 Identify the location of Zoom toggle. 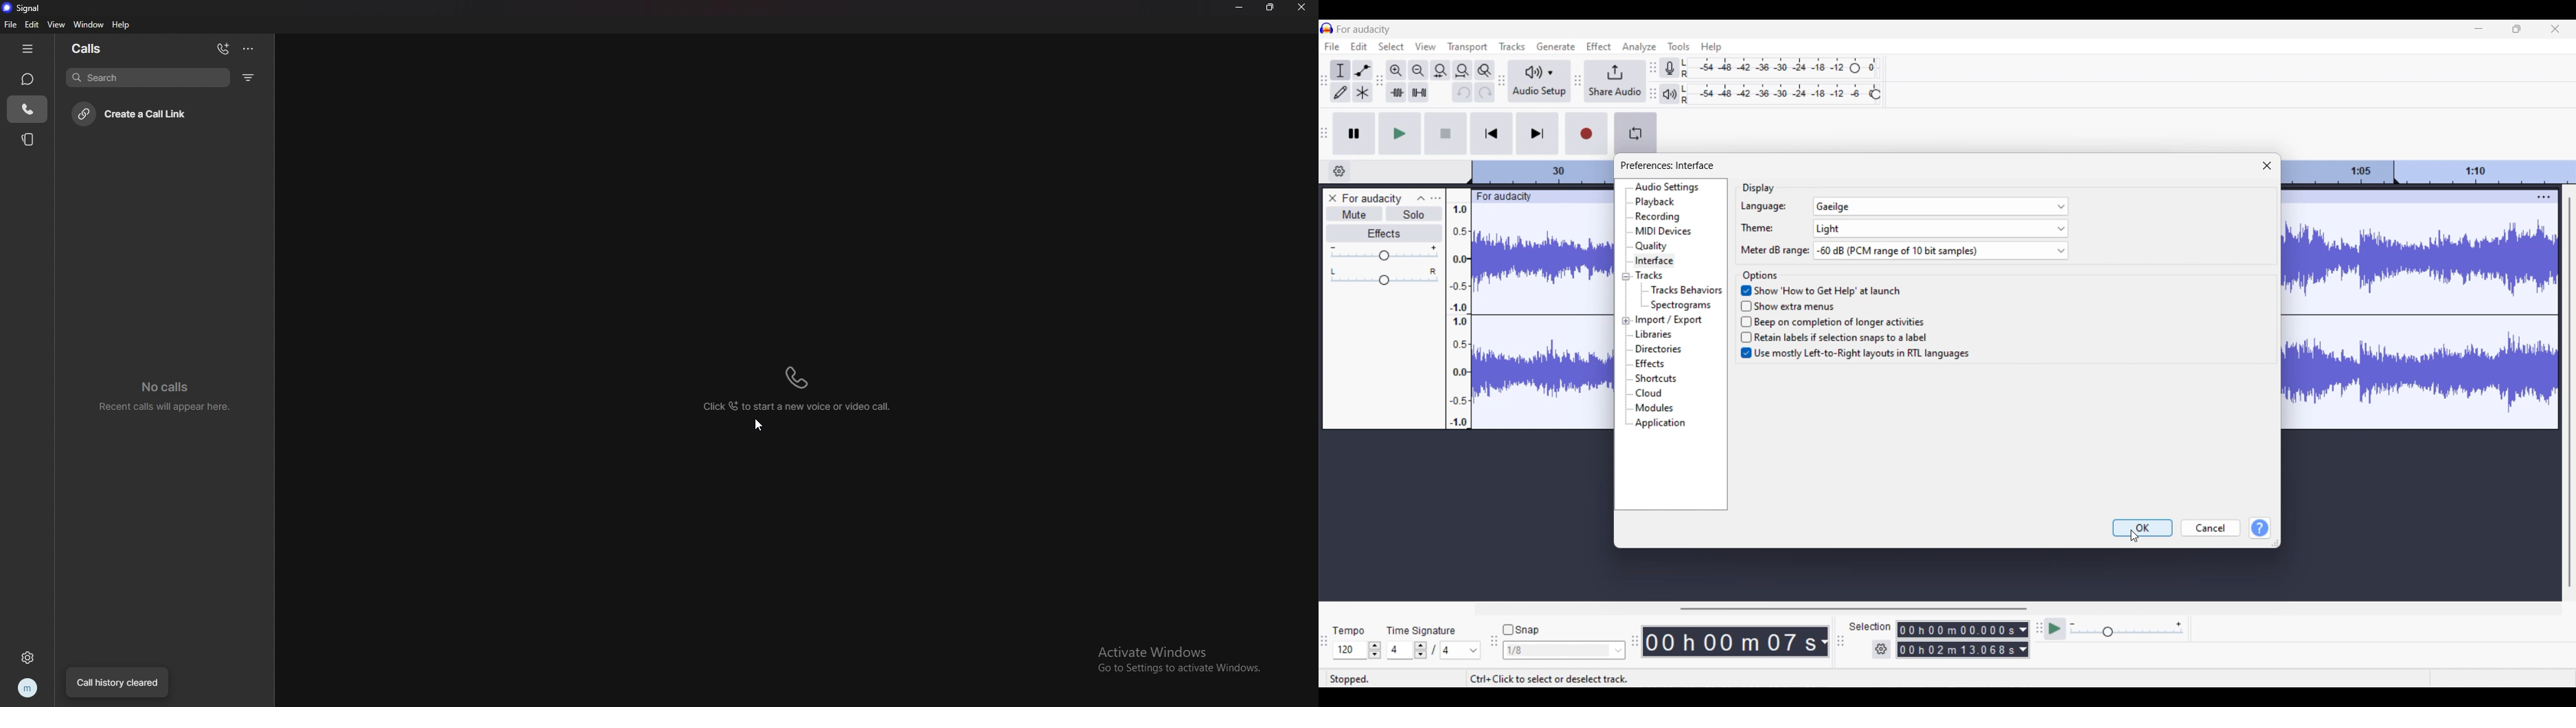
(1484, 70).